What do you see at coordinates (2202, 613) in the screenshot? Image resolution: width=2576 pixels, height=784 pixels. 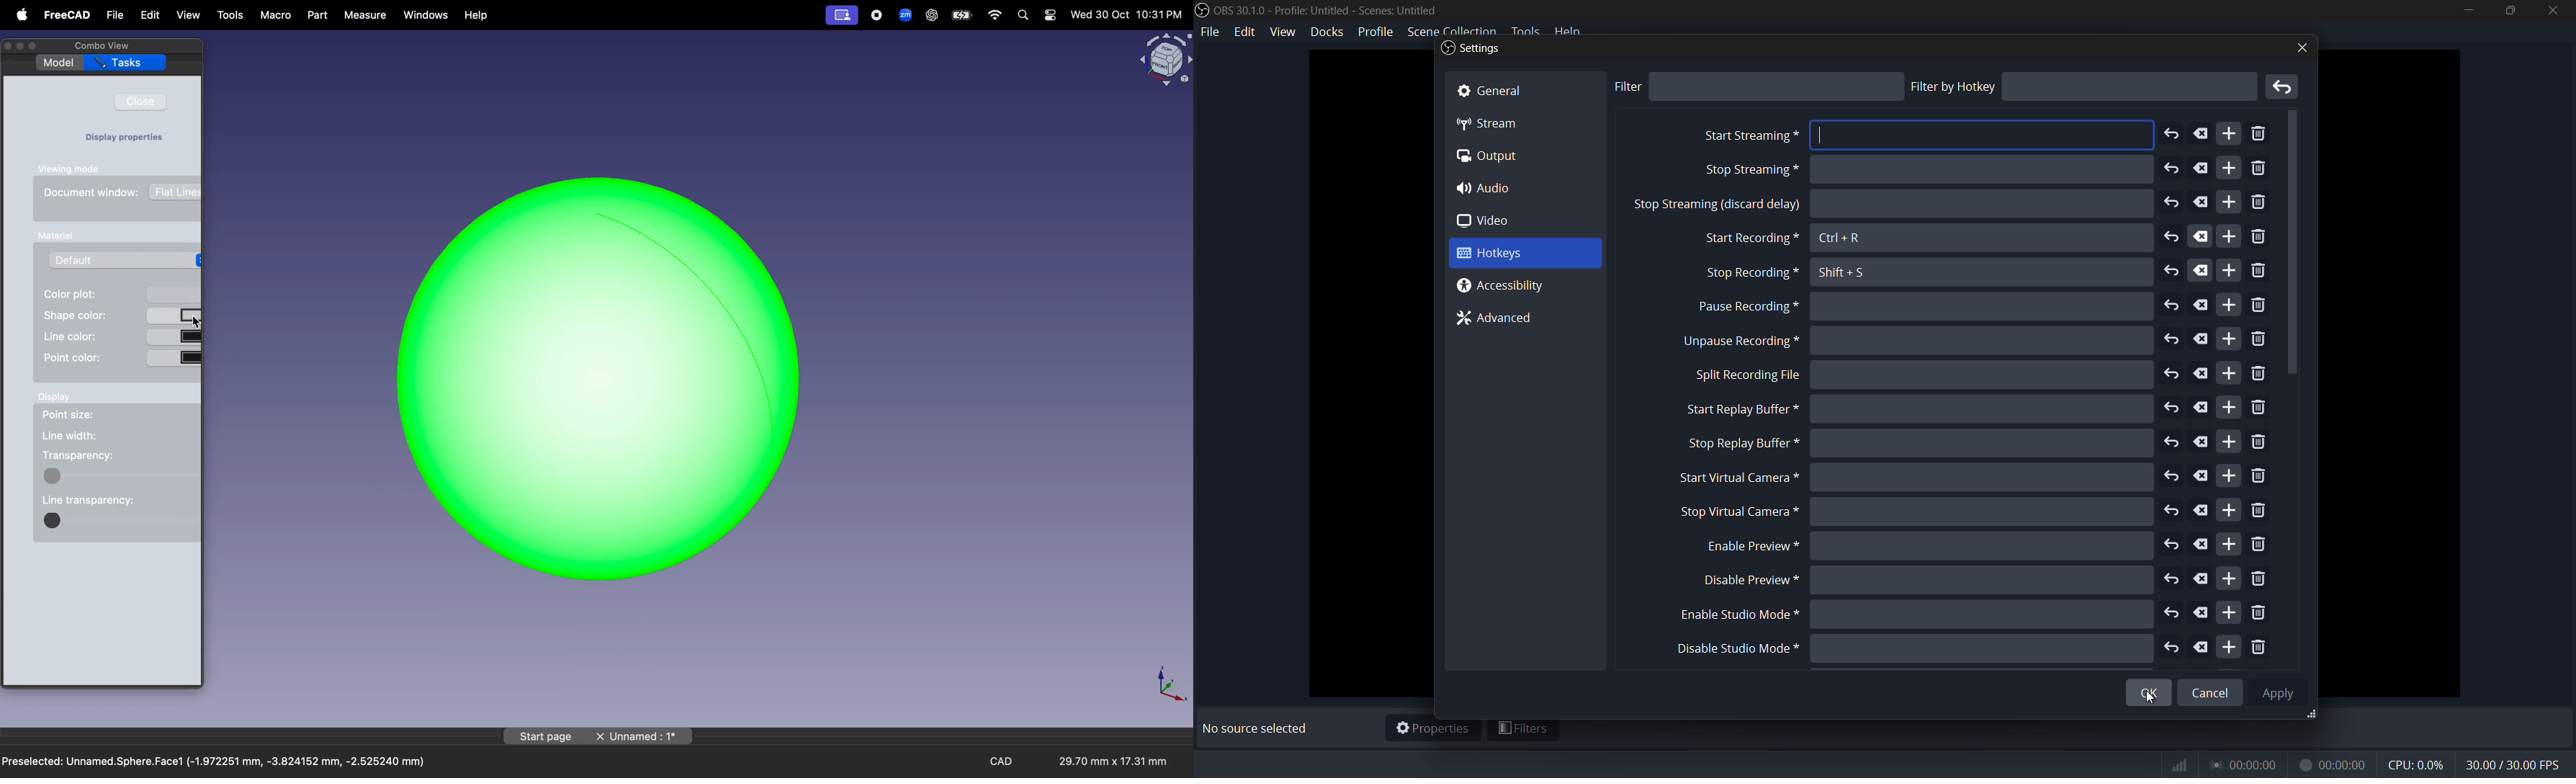 I see `delete` at bounding box center [2202, 613].